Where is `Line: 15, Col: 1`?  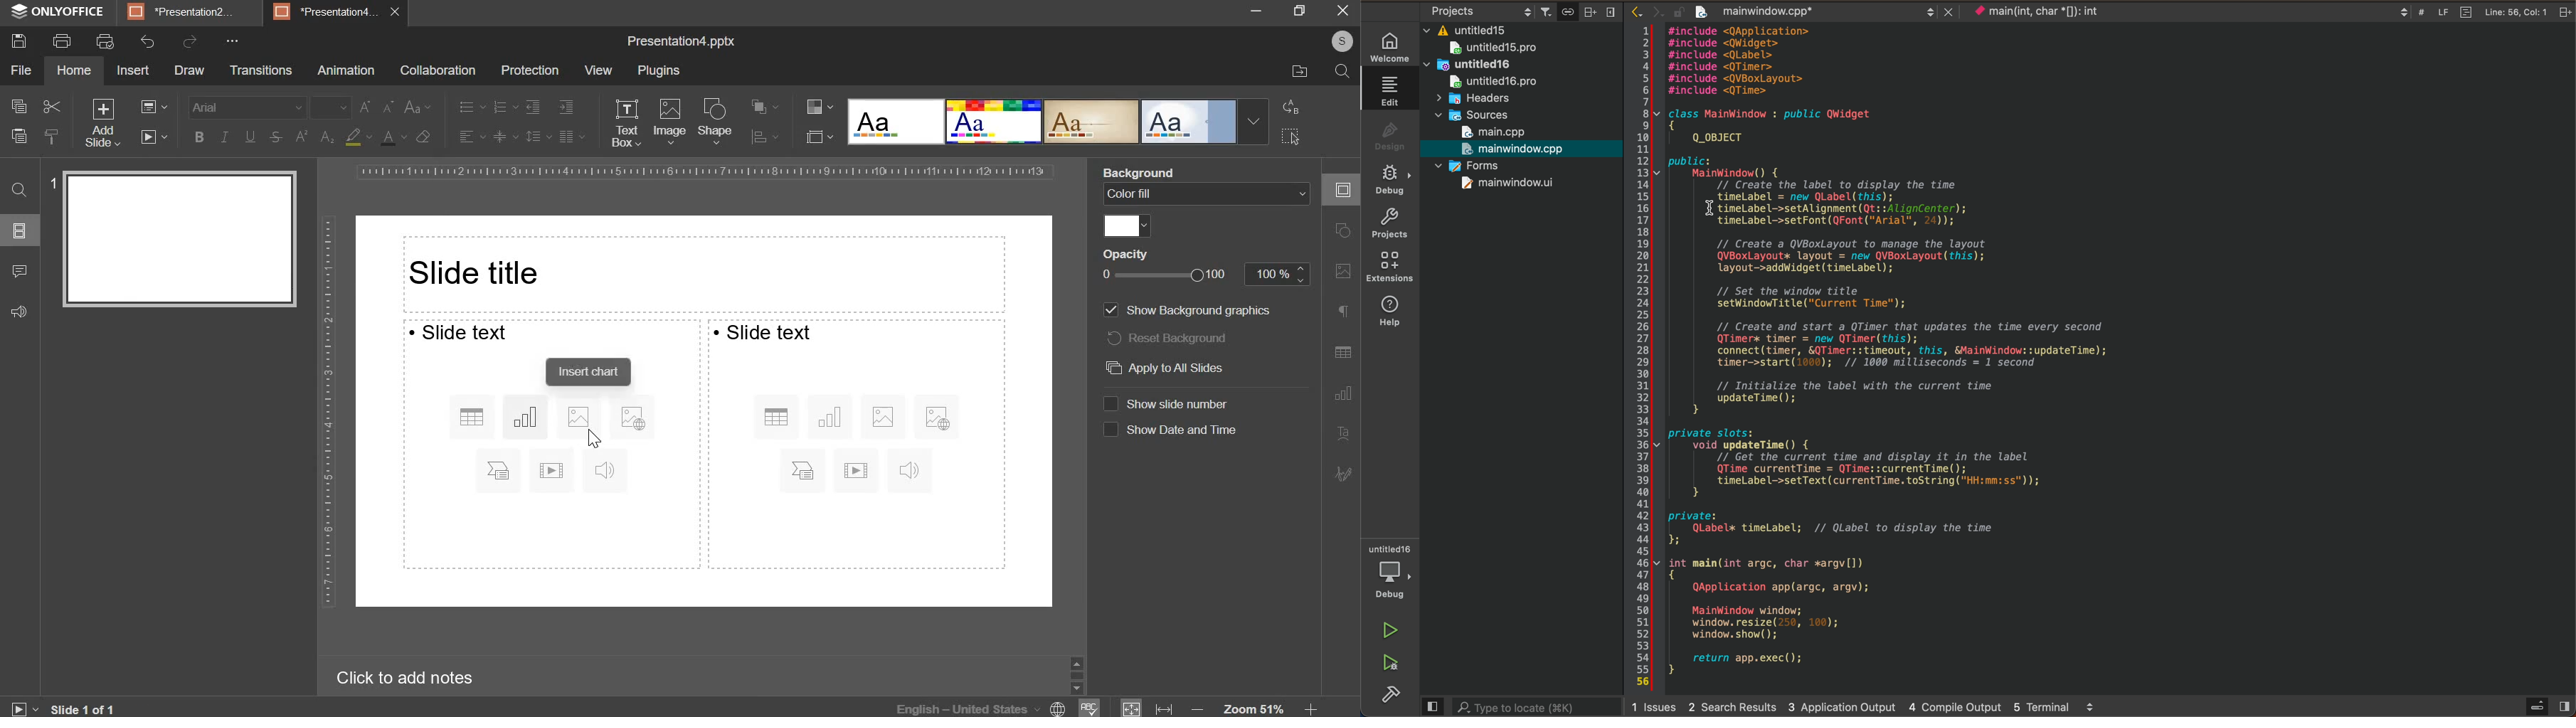
Line: 15, Col: 1 is located at coordinates (2508, 12).